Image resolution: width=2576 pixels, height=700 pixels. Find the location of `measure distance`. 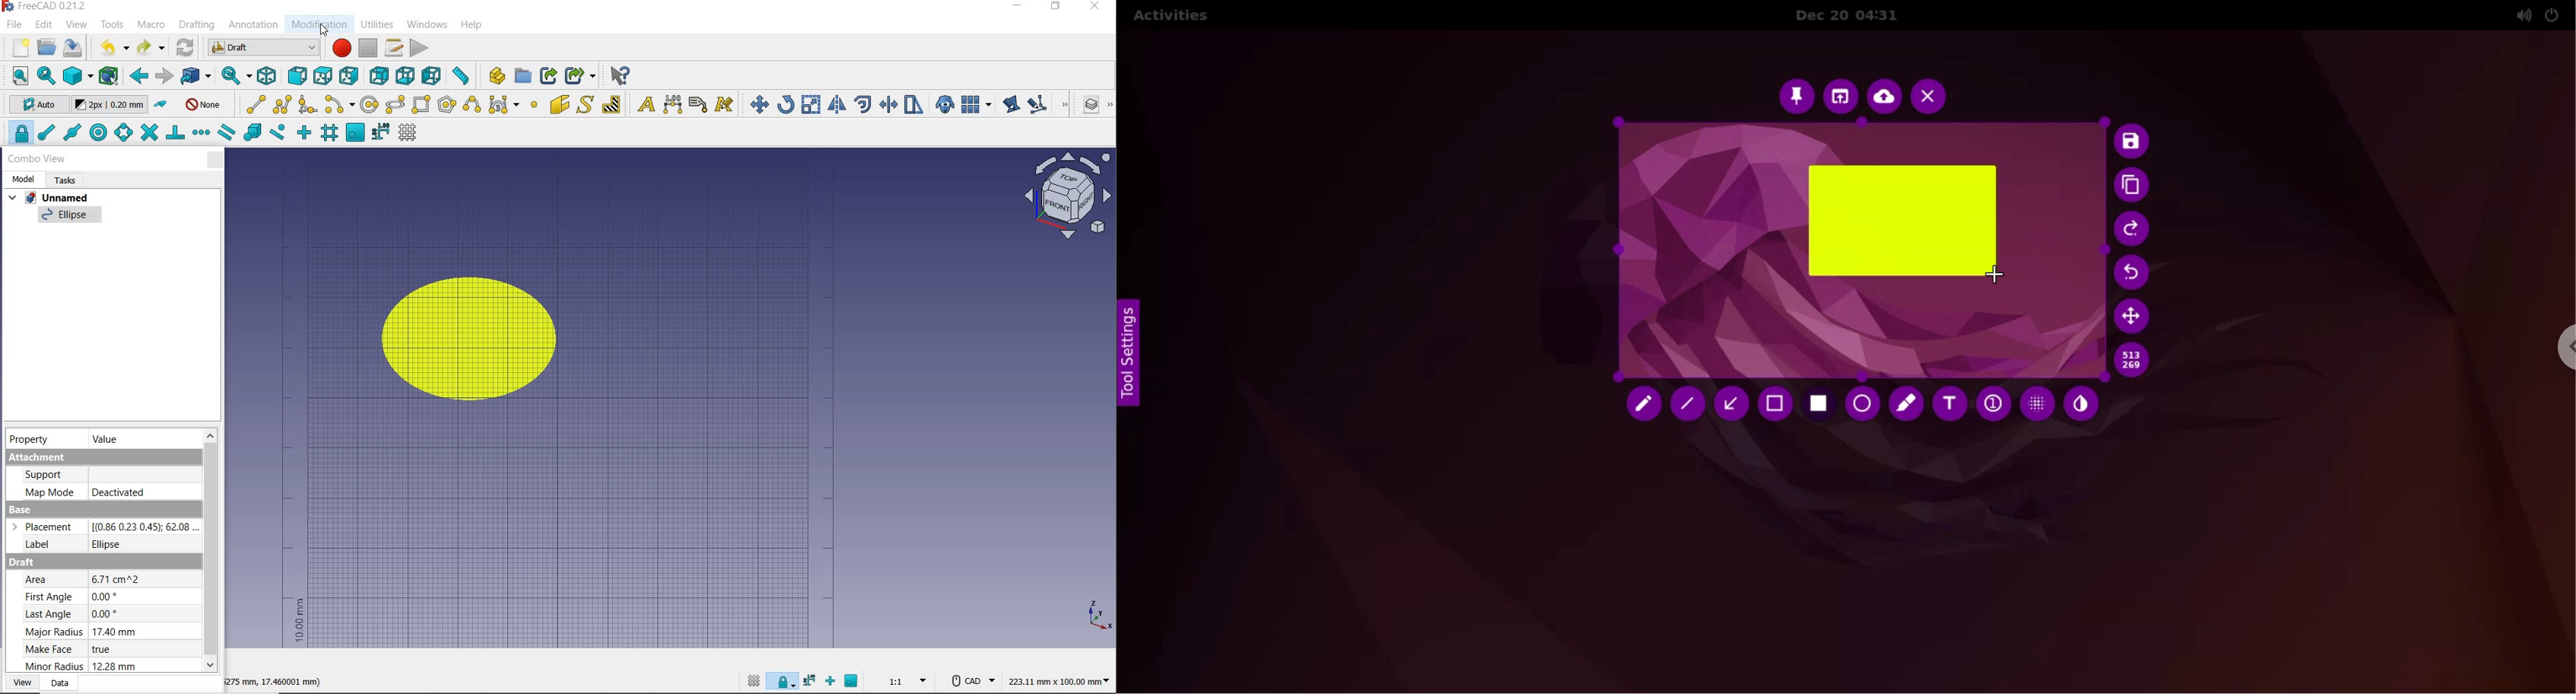

measure distance is located at coordinates (461, 74).